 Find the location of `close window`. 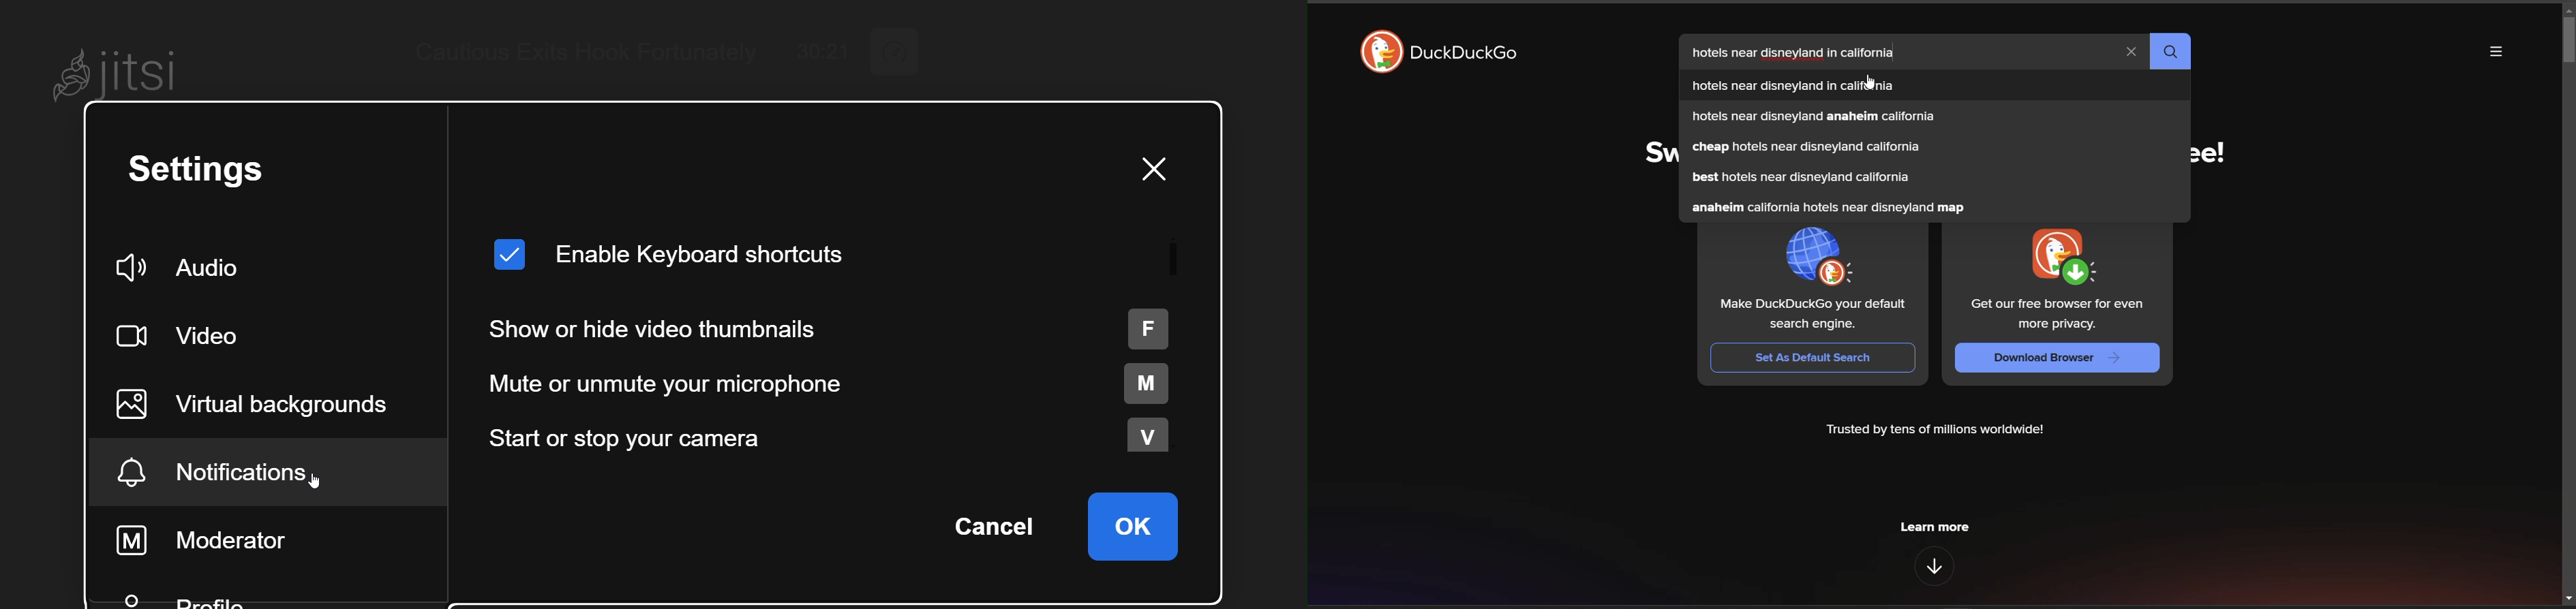

close window is located at coordinates (1147, 169).